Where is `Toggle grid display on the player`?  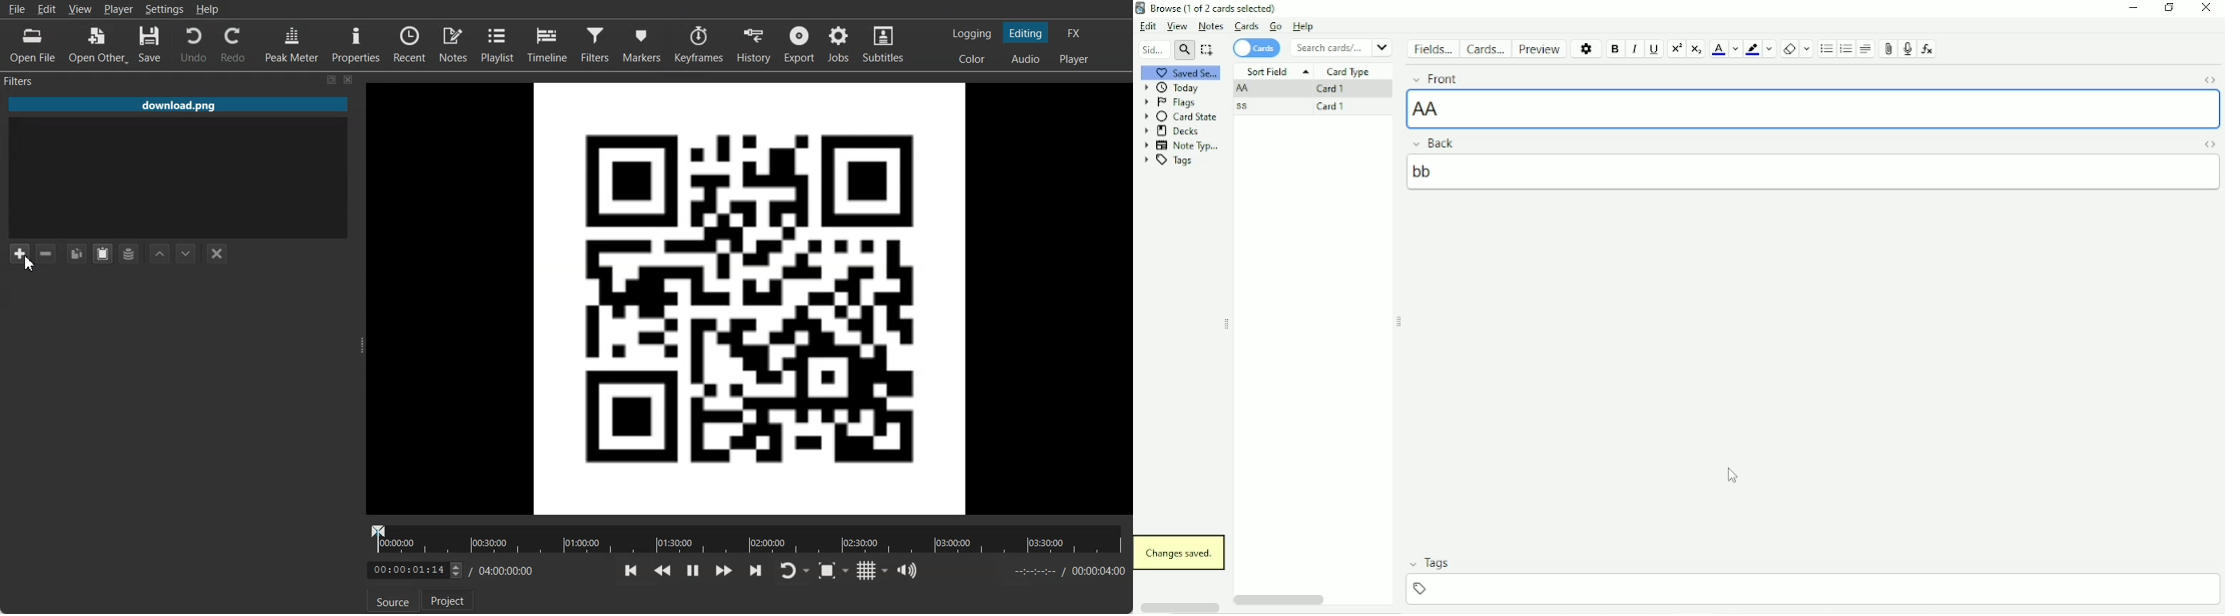 Toggle grid display on the player is located at coordinates (868, 570).